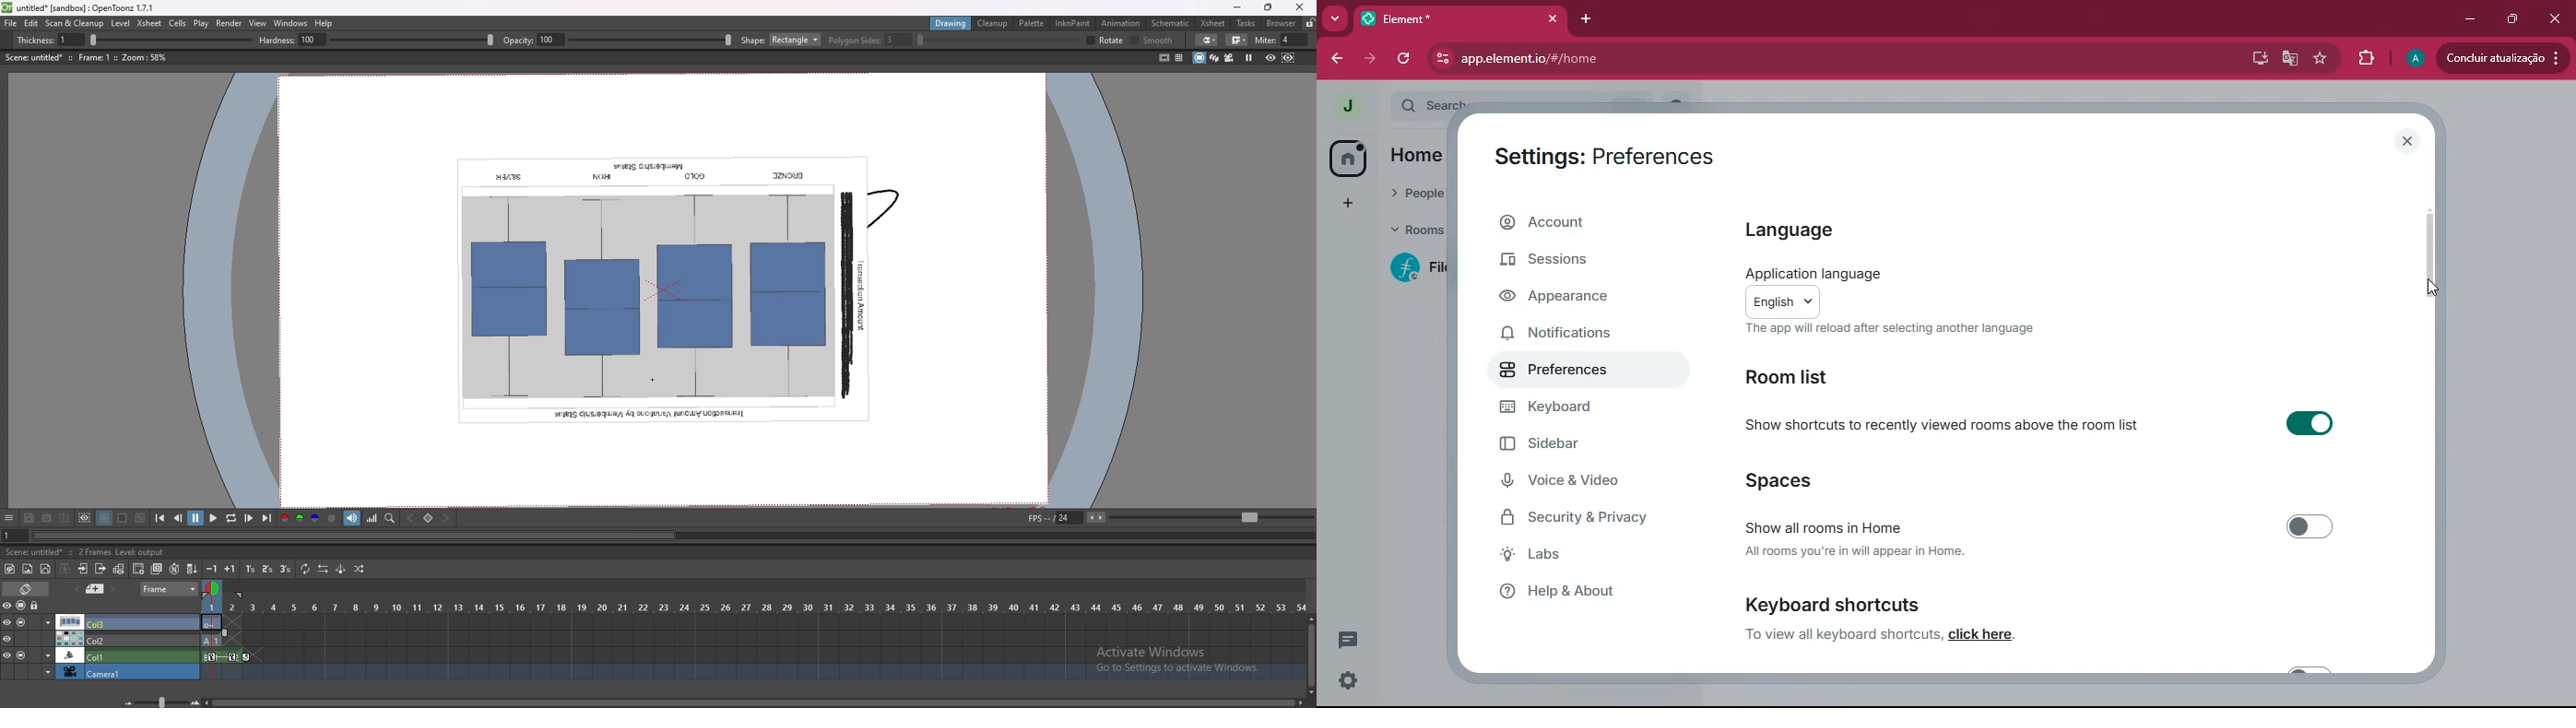  What do you see at coordinates (1463, 18) in the screenshot?
I see `element` at bounding box center [1463, 18].